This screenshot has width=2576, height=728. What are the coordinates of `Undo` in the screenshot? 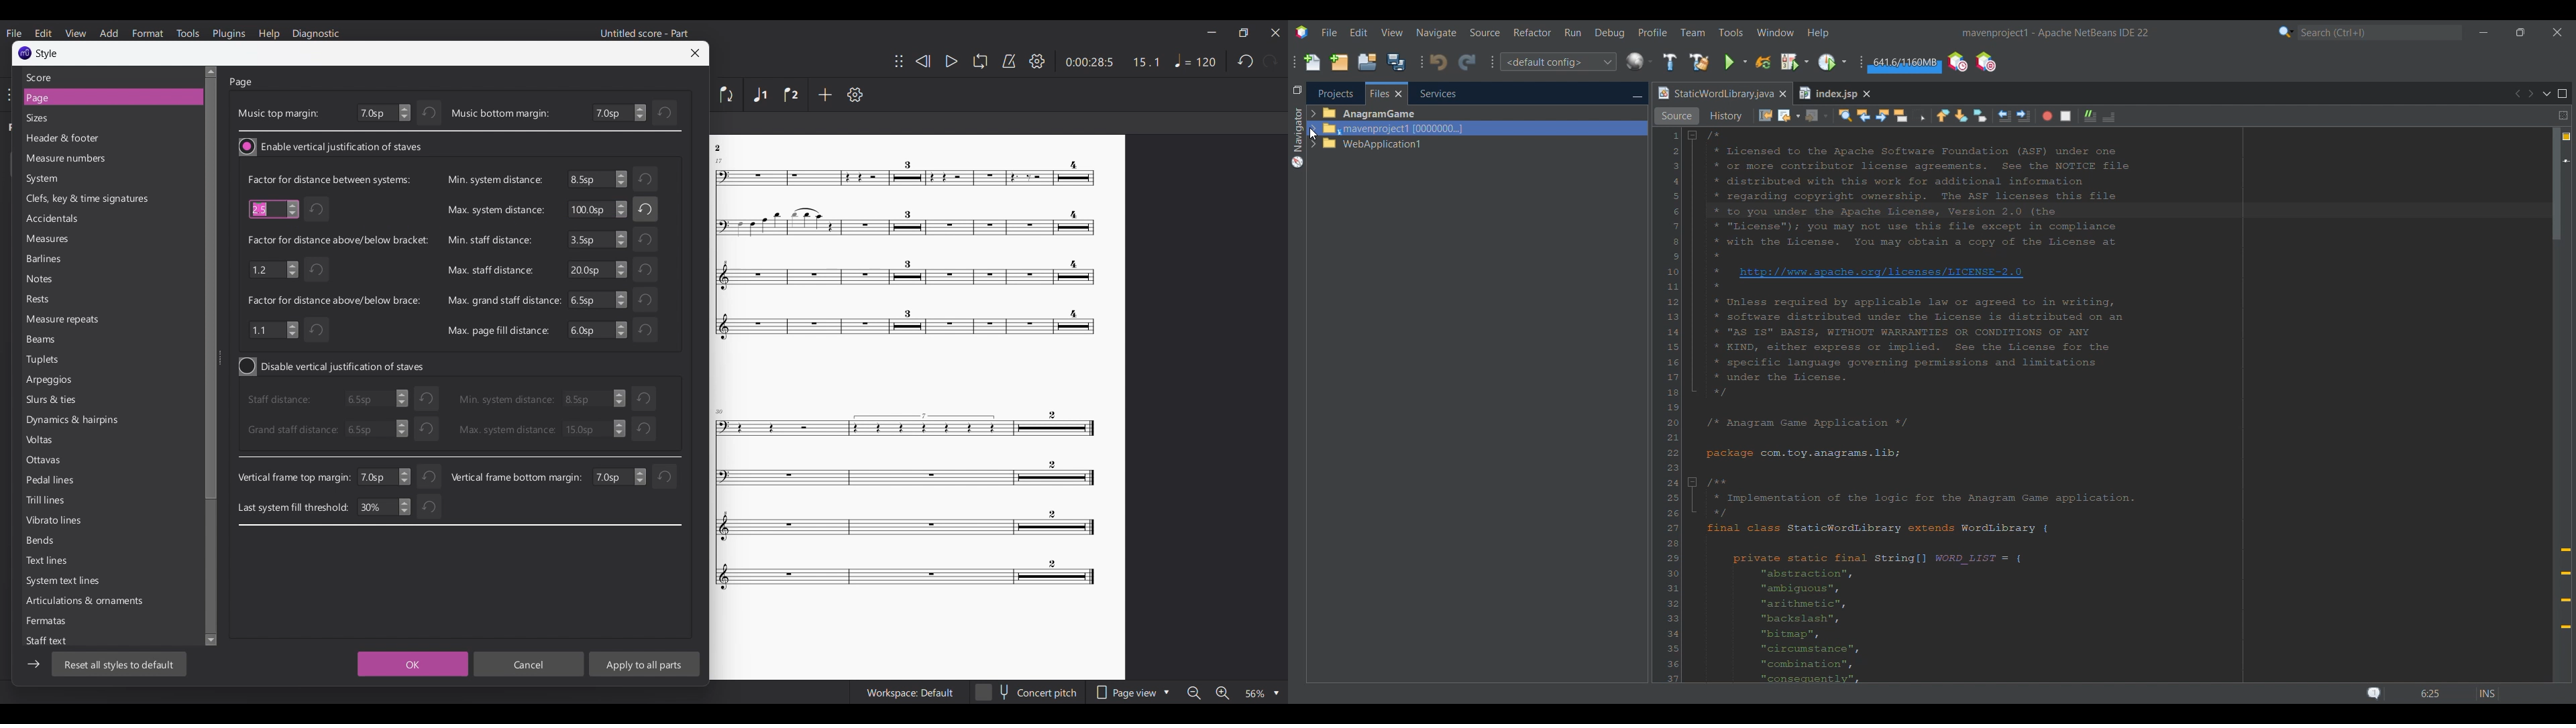 It's located at (430, 474).